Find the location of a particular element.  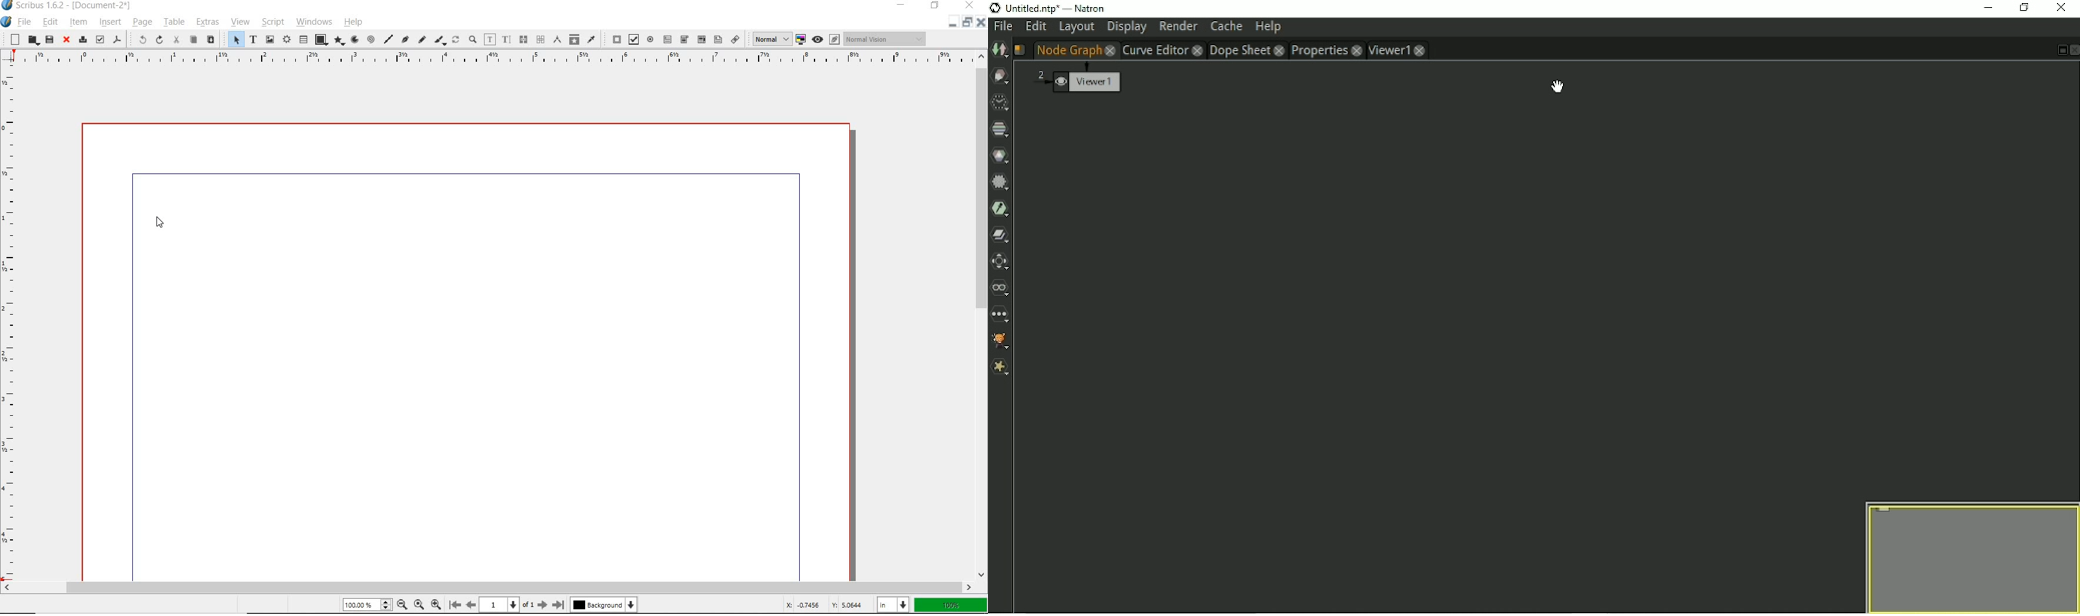

close is located at coordinates (982, 23).